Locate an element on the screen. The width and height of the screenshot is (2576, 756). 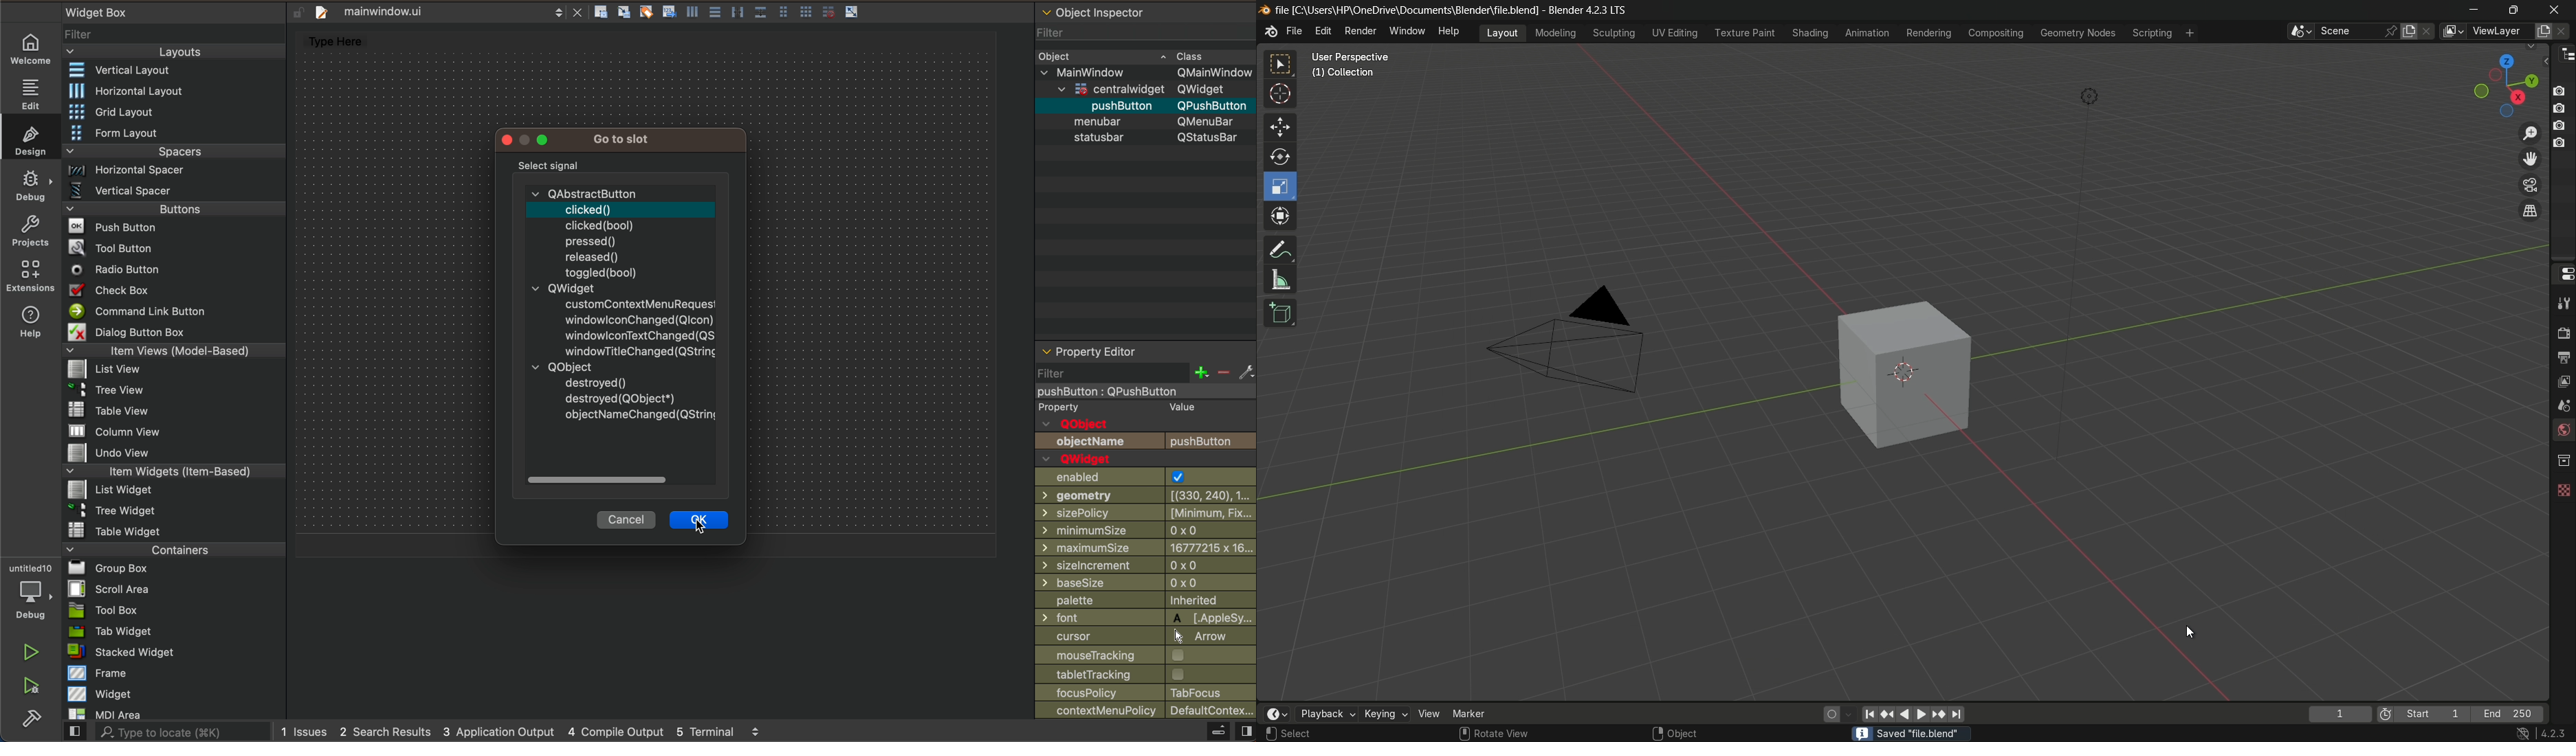
current frame is located at coordinates (2339, 714).